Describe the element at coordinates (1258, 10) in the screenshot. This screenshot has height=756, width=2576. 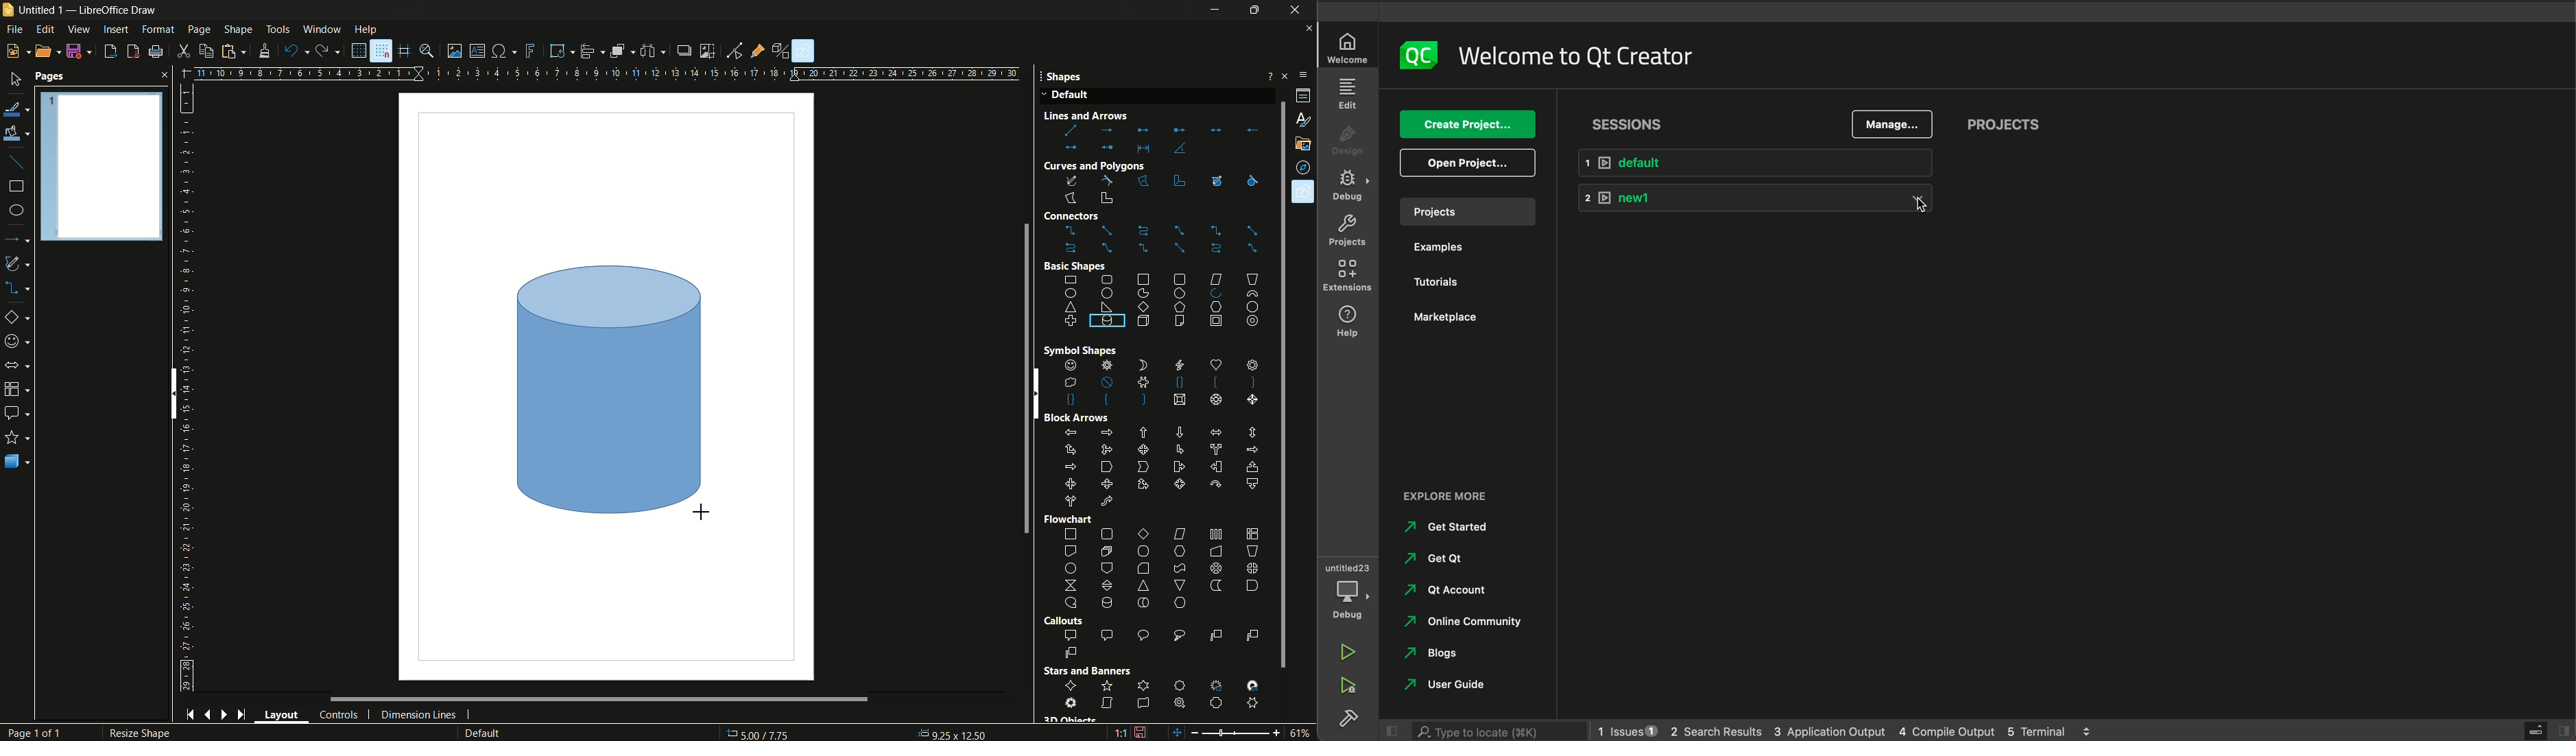
I see `maximize or restore` at that location.